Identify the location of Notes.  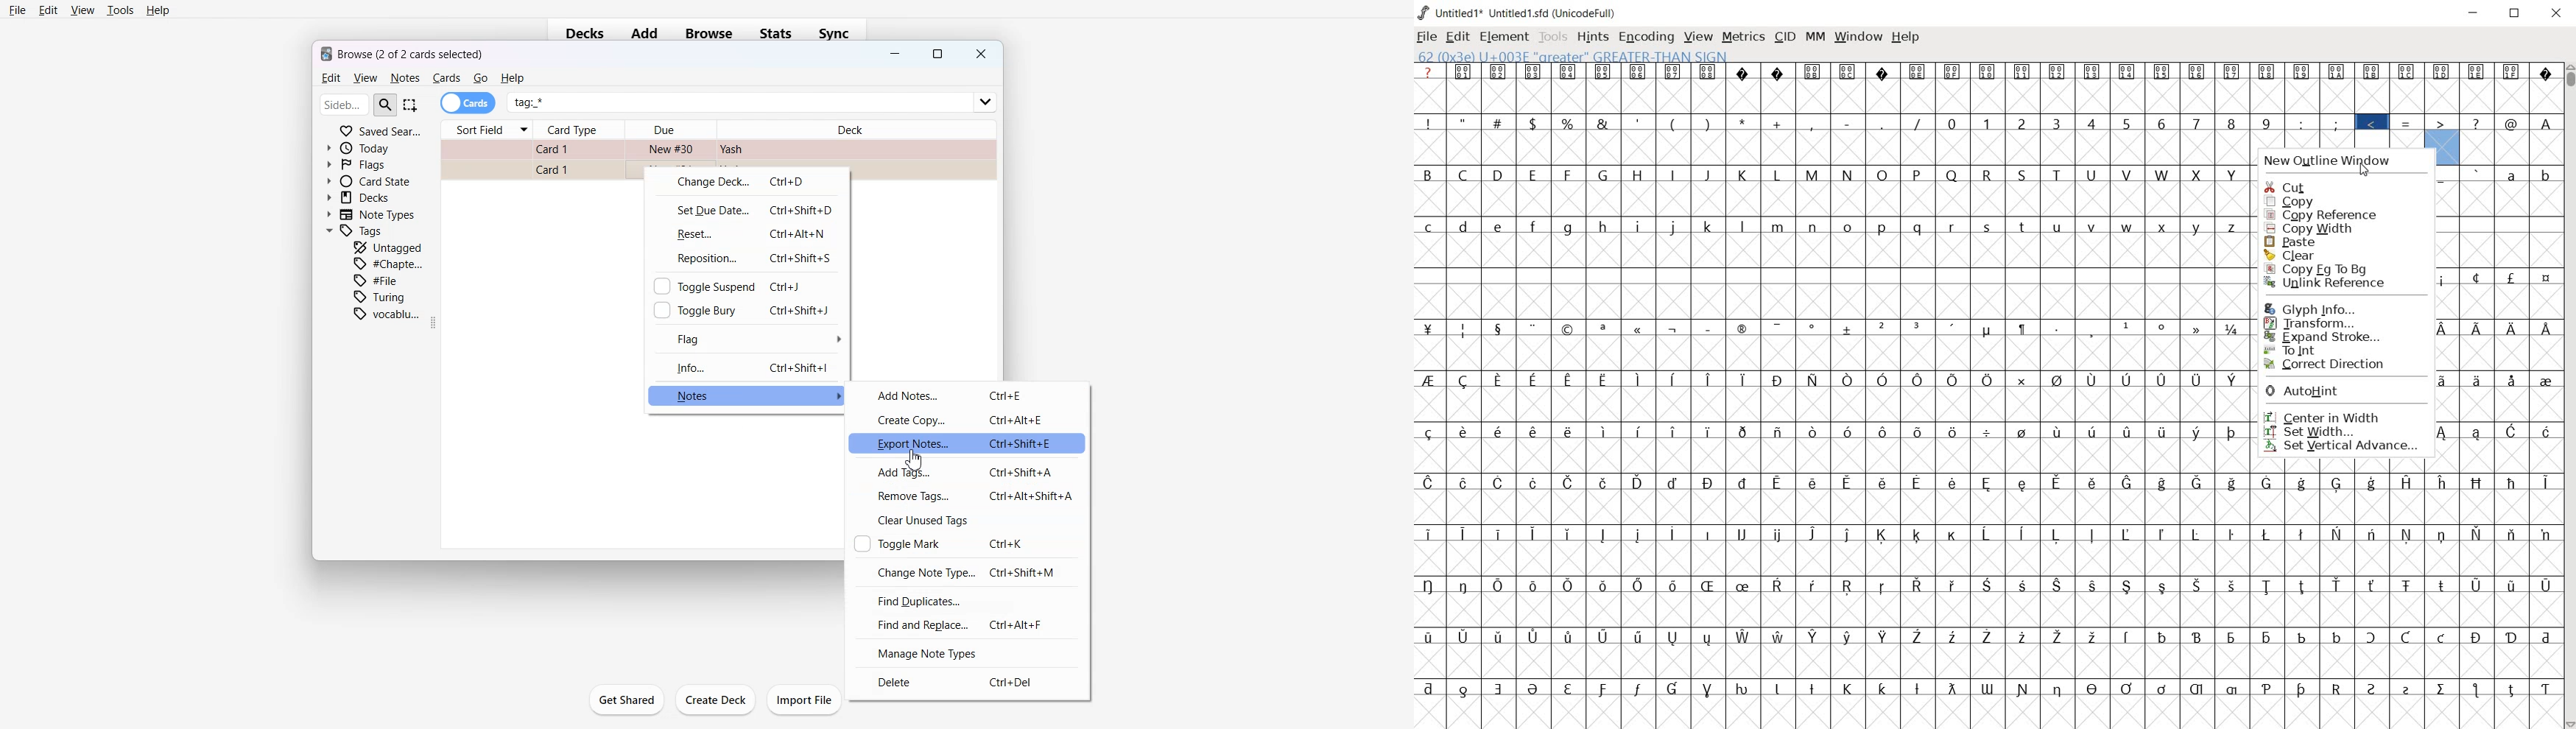
(404, 78).